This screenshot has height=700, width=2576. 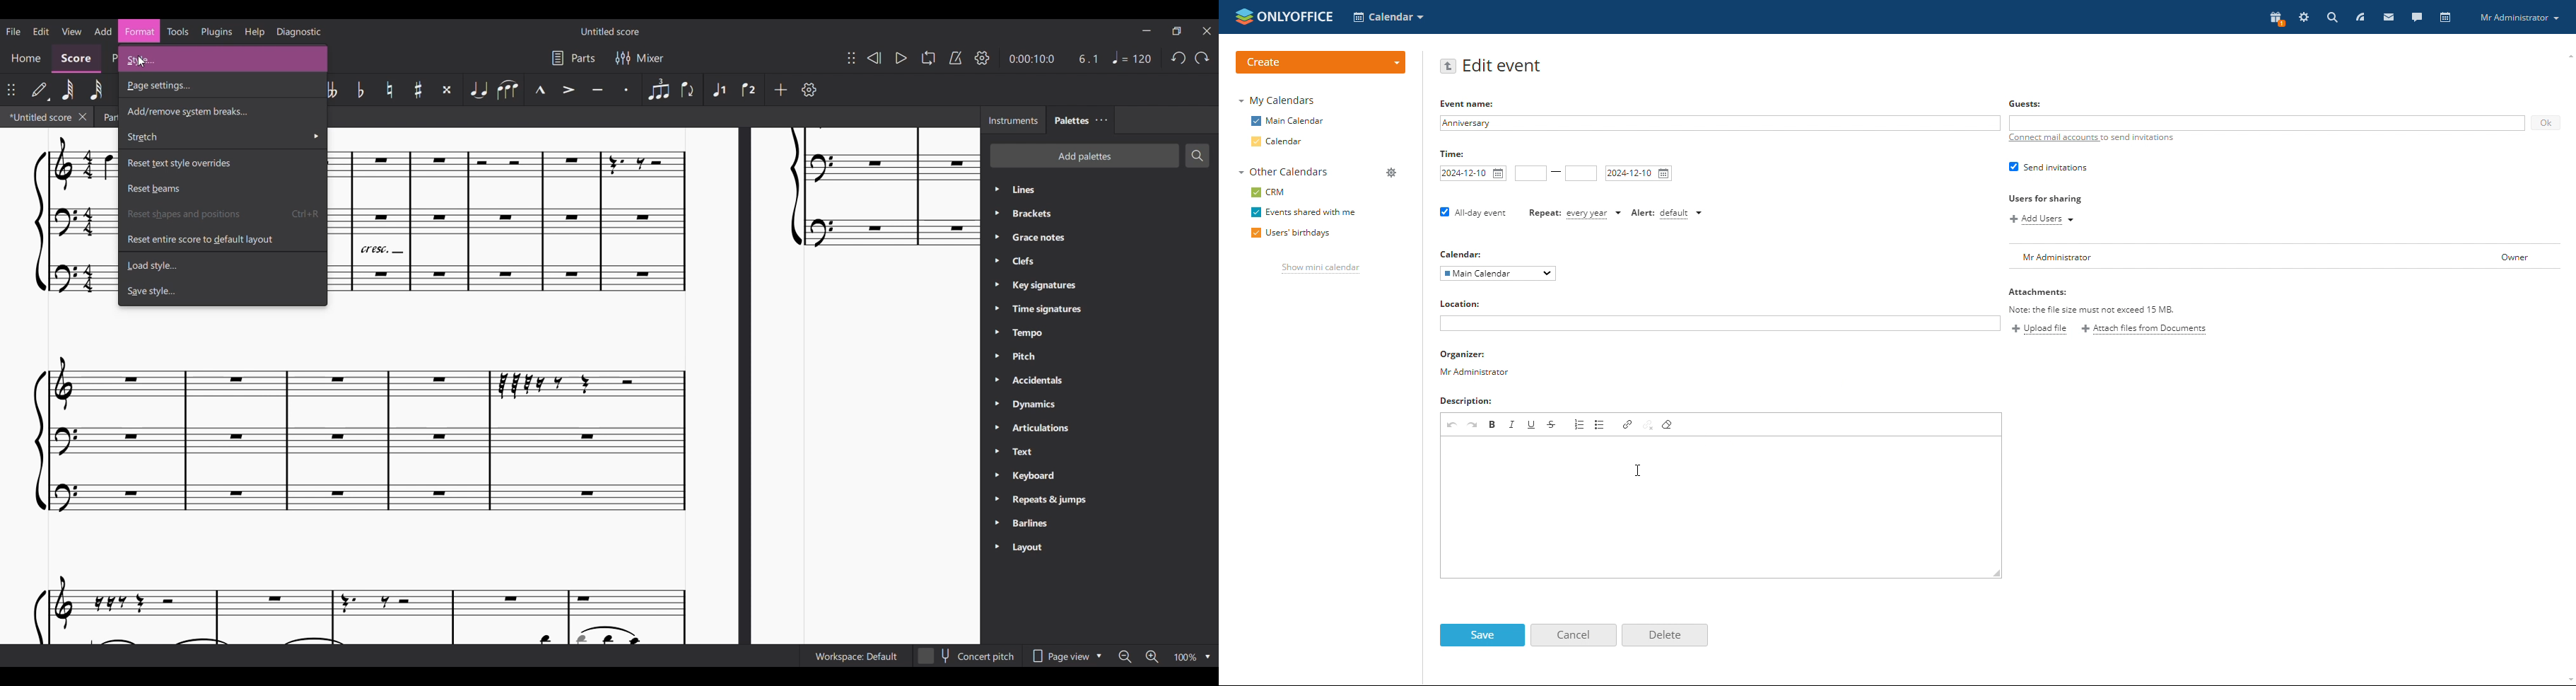 What do you see at coordinates (639, 57) in the screenshot?
I see `Mixer settings` at bounding box center [639, 57].